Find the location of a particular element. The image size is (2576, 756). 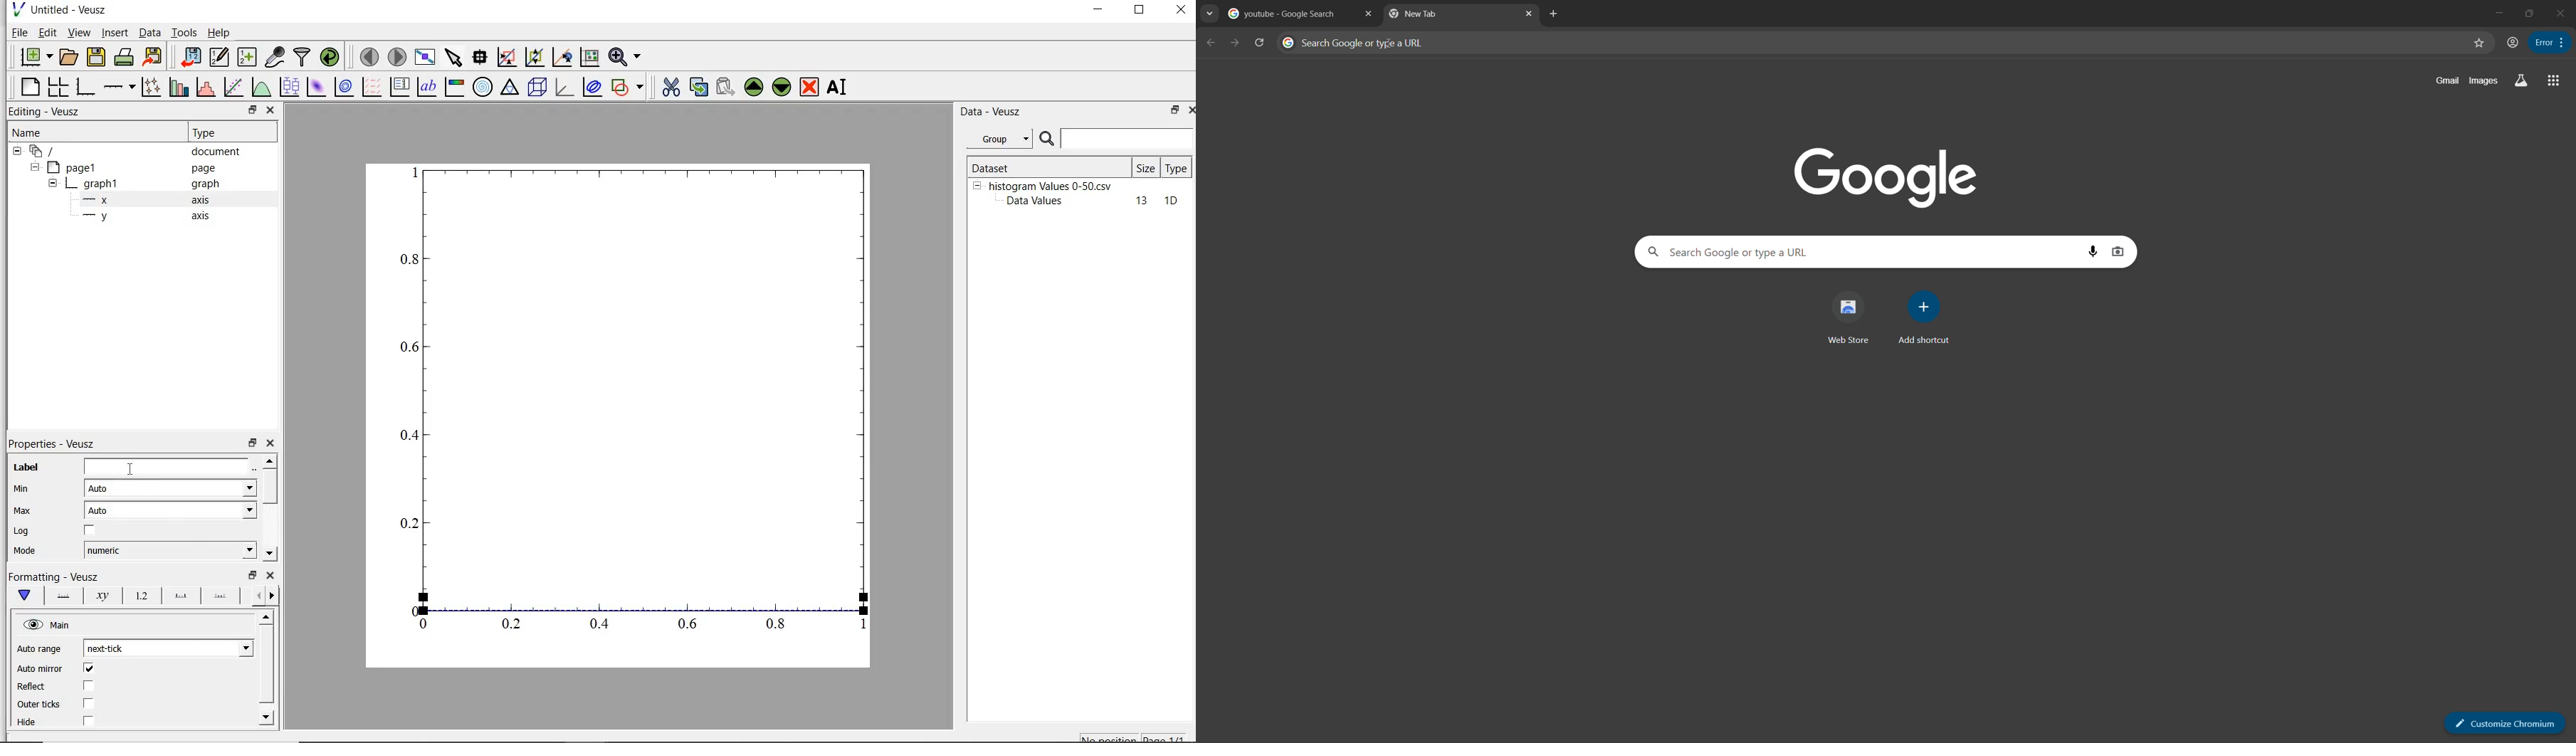

customize chromium is located at coordinates (2559, 42).